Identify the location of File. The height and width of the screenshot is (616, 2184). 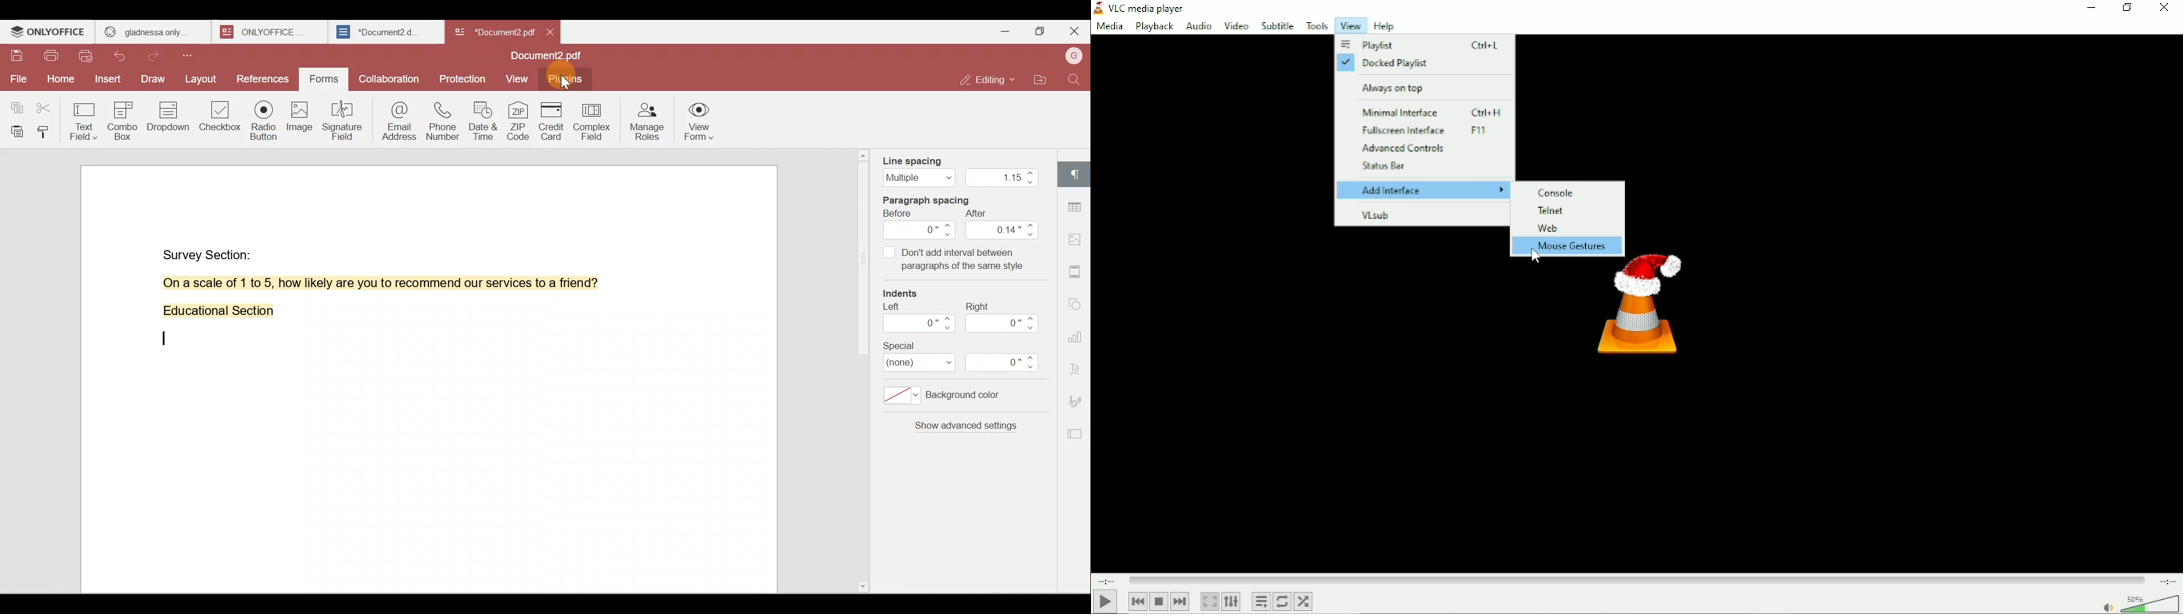
(17, 79).